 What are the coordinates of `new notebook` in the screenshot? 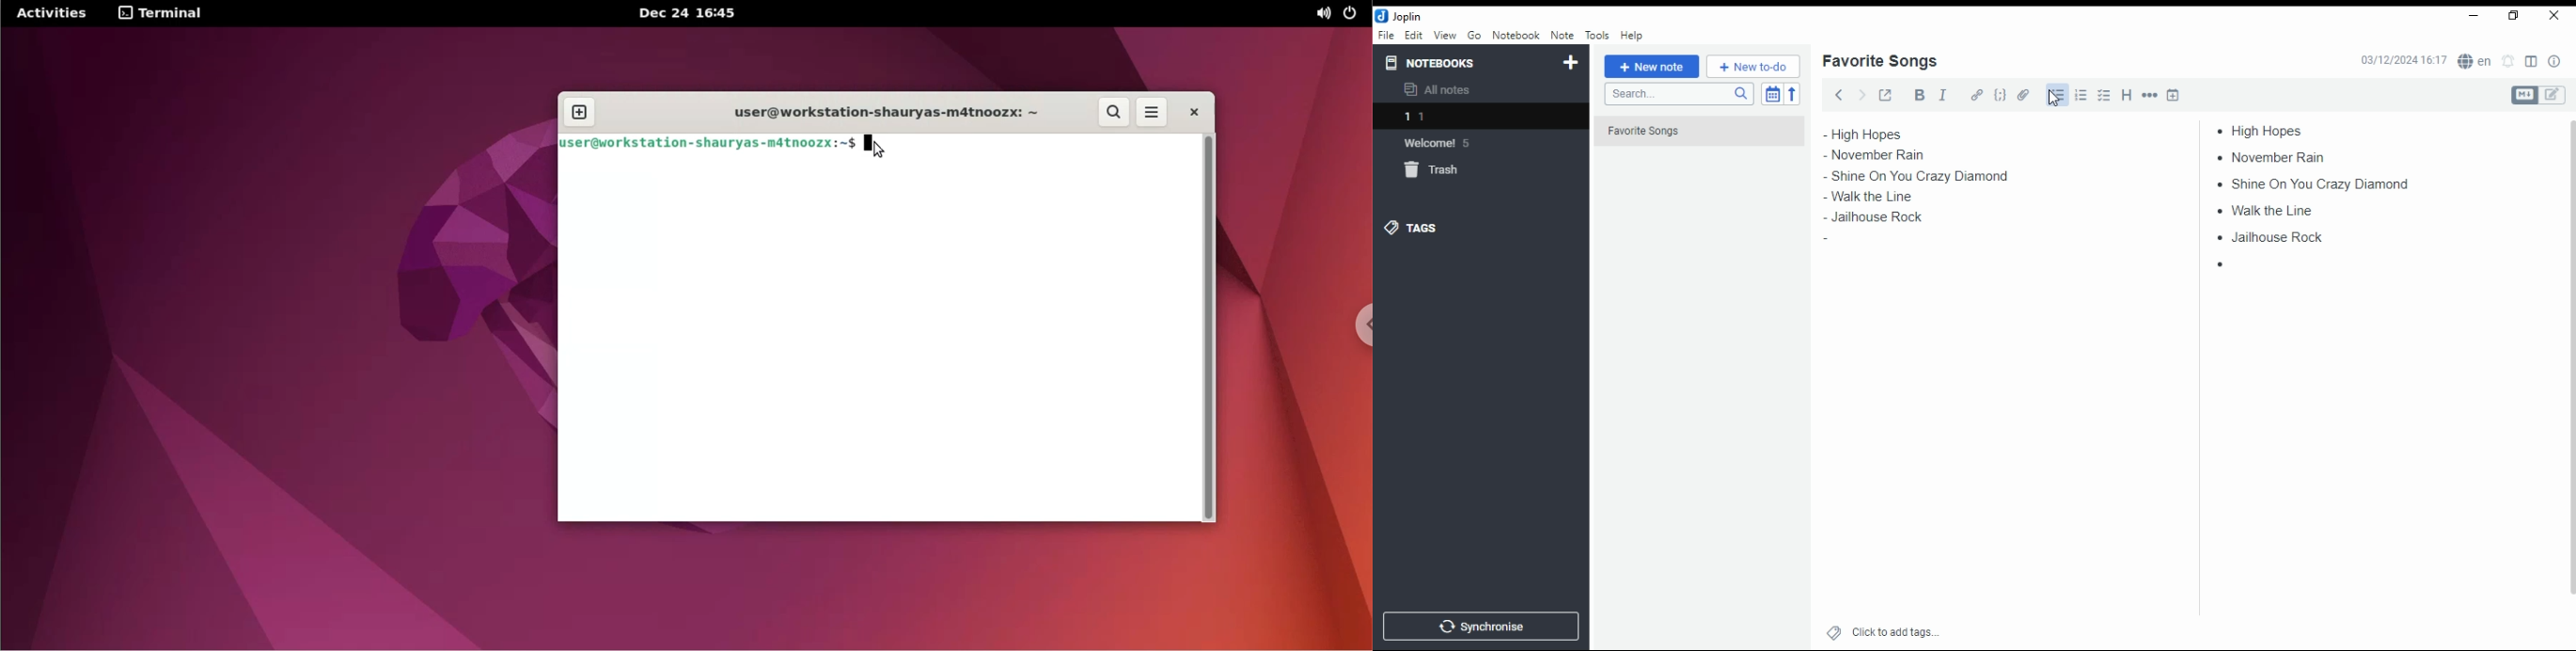 It's located at (1571, 63).